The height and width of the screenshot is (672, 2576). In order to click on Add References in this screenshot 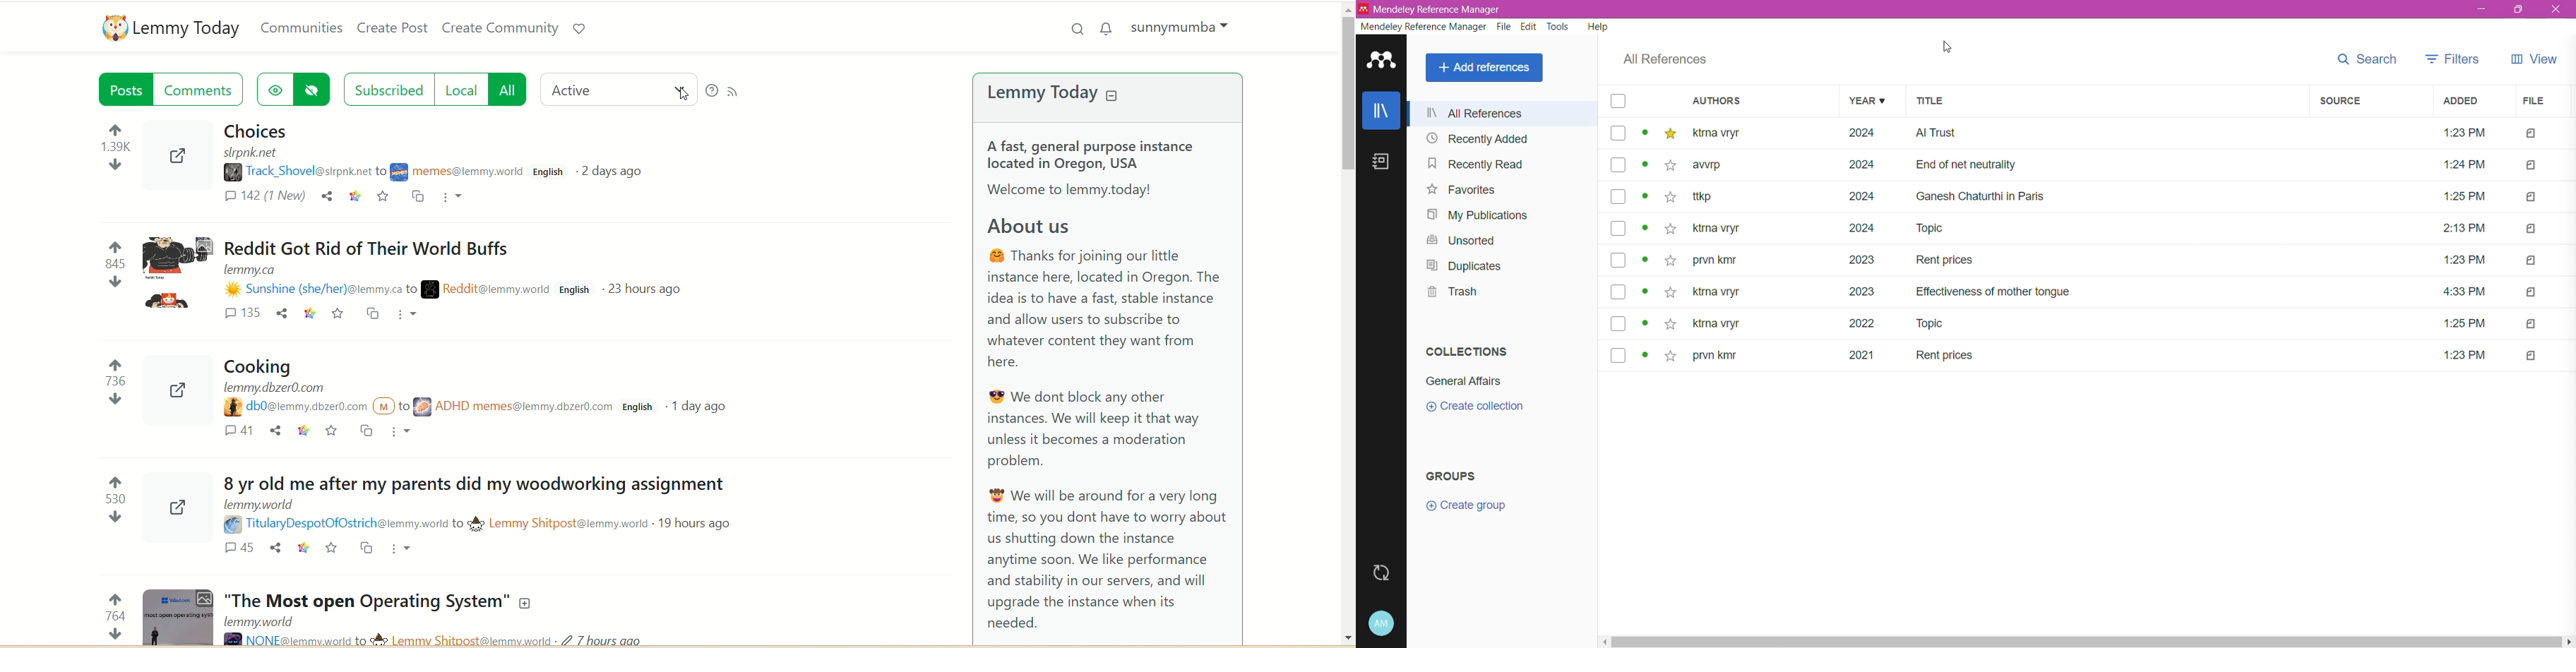, I will do `click(1486, 67)`.